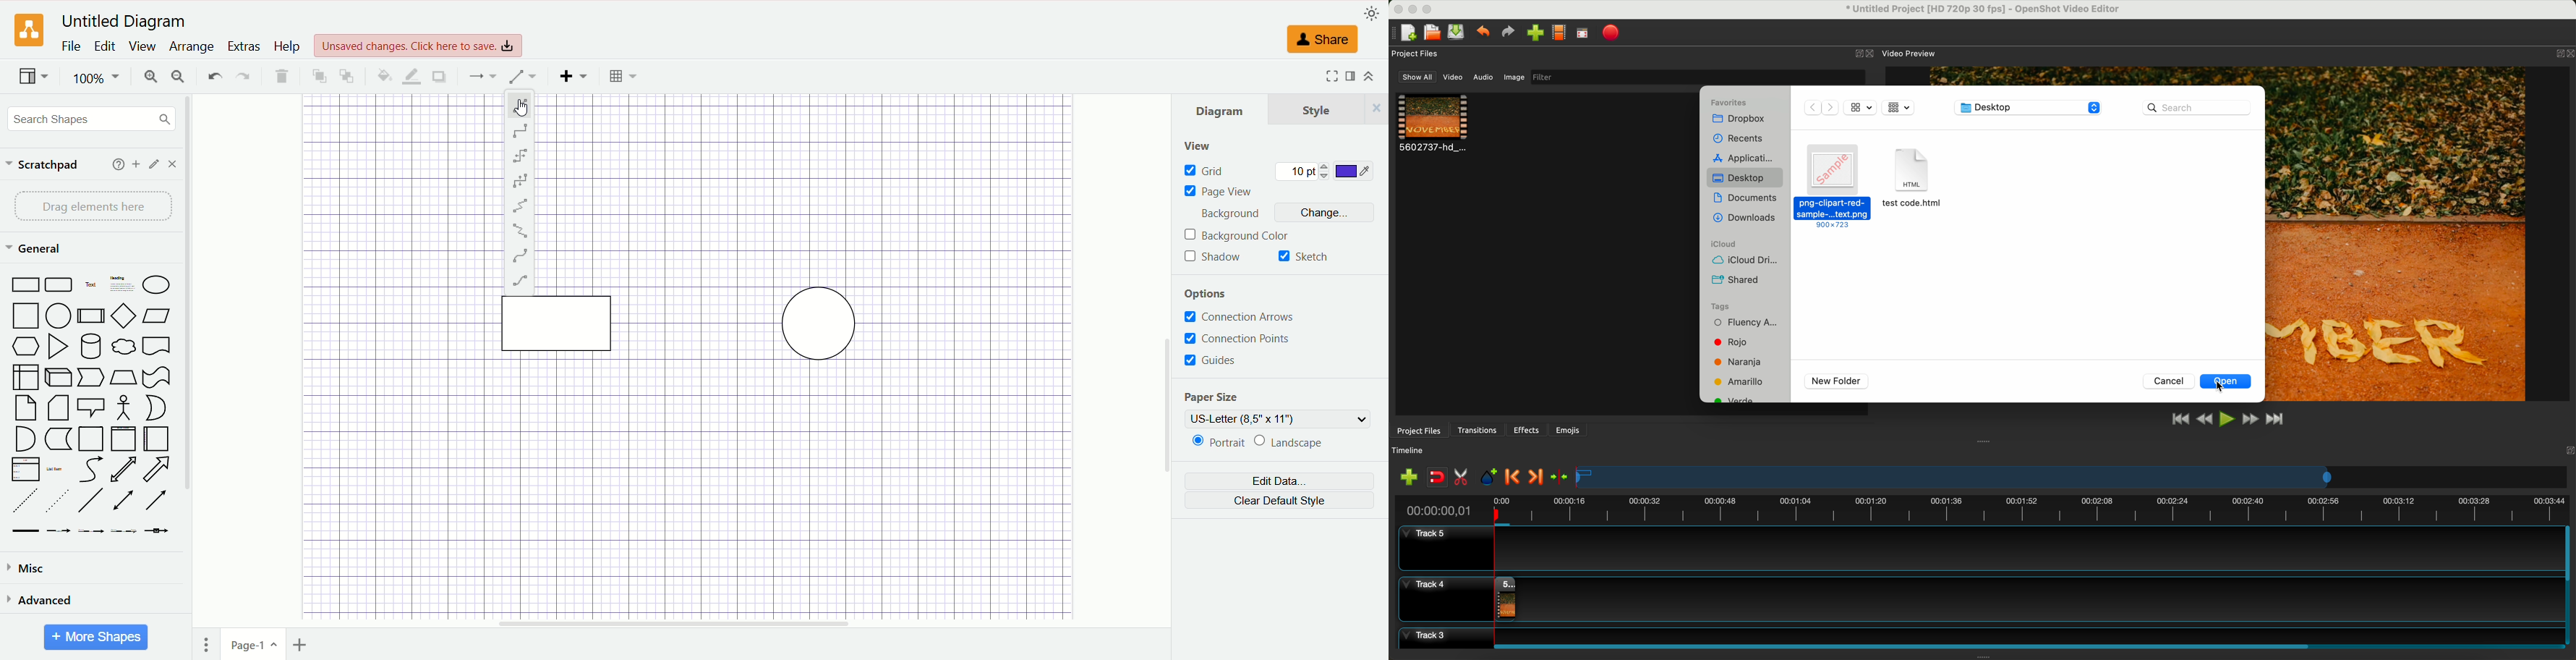  Describe the element at coordinates (419, 45) in the screenshot. I see `Unsaved changes. Click here to save.` at that location.